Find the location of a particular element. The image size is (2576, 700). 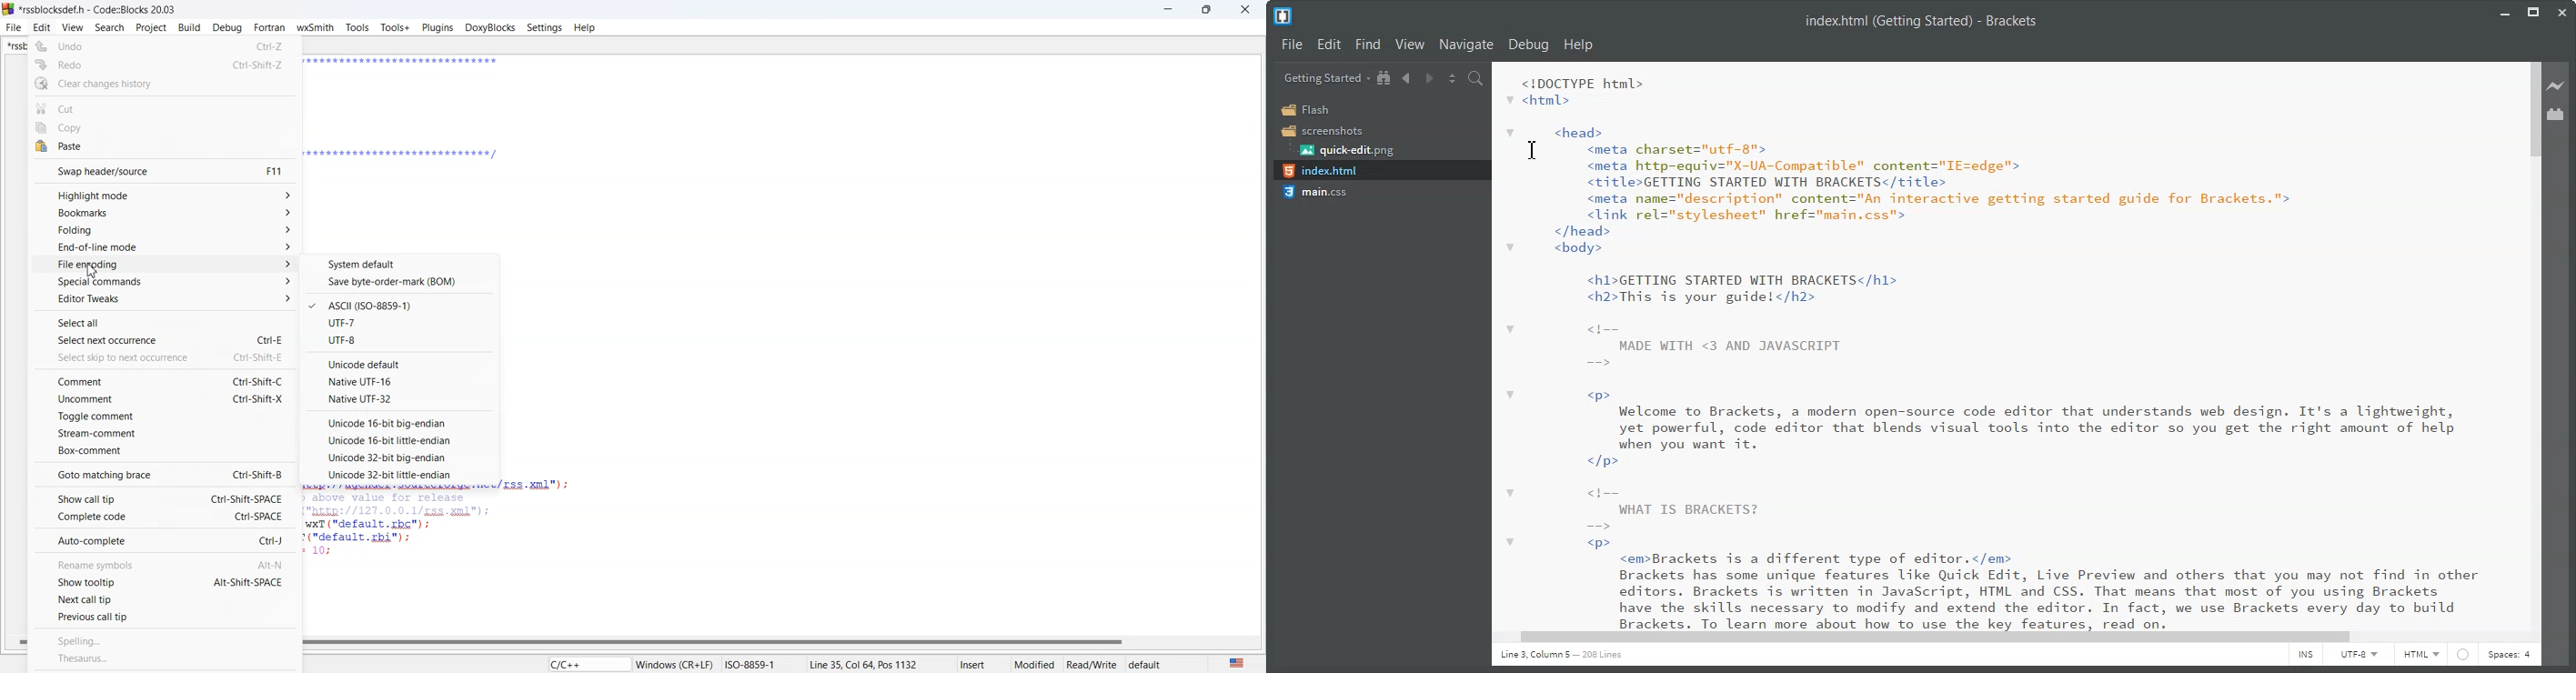

Help is located at coordinates (1578, 45).